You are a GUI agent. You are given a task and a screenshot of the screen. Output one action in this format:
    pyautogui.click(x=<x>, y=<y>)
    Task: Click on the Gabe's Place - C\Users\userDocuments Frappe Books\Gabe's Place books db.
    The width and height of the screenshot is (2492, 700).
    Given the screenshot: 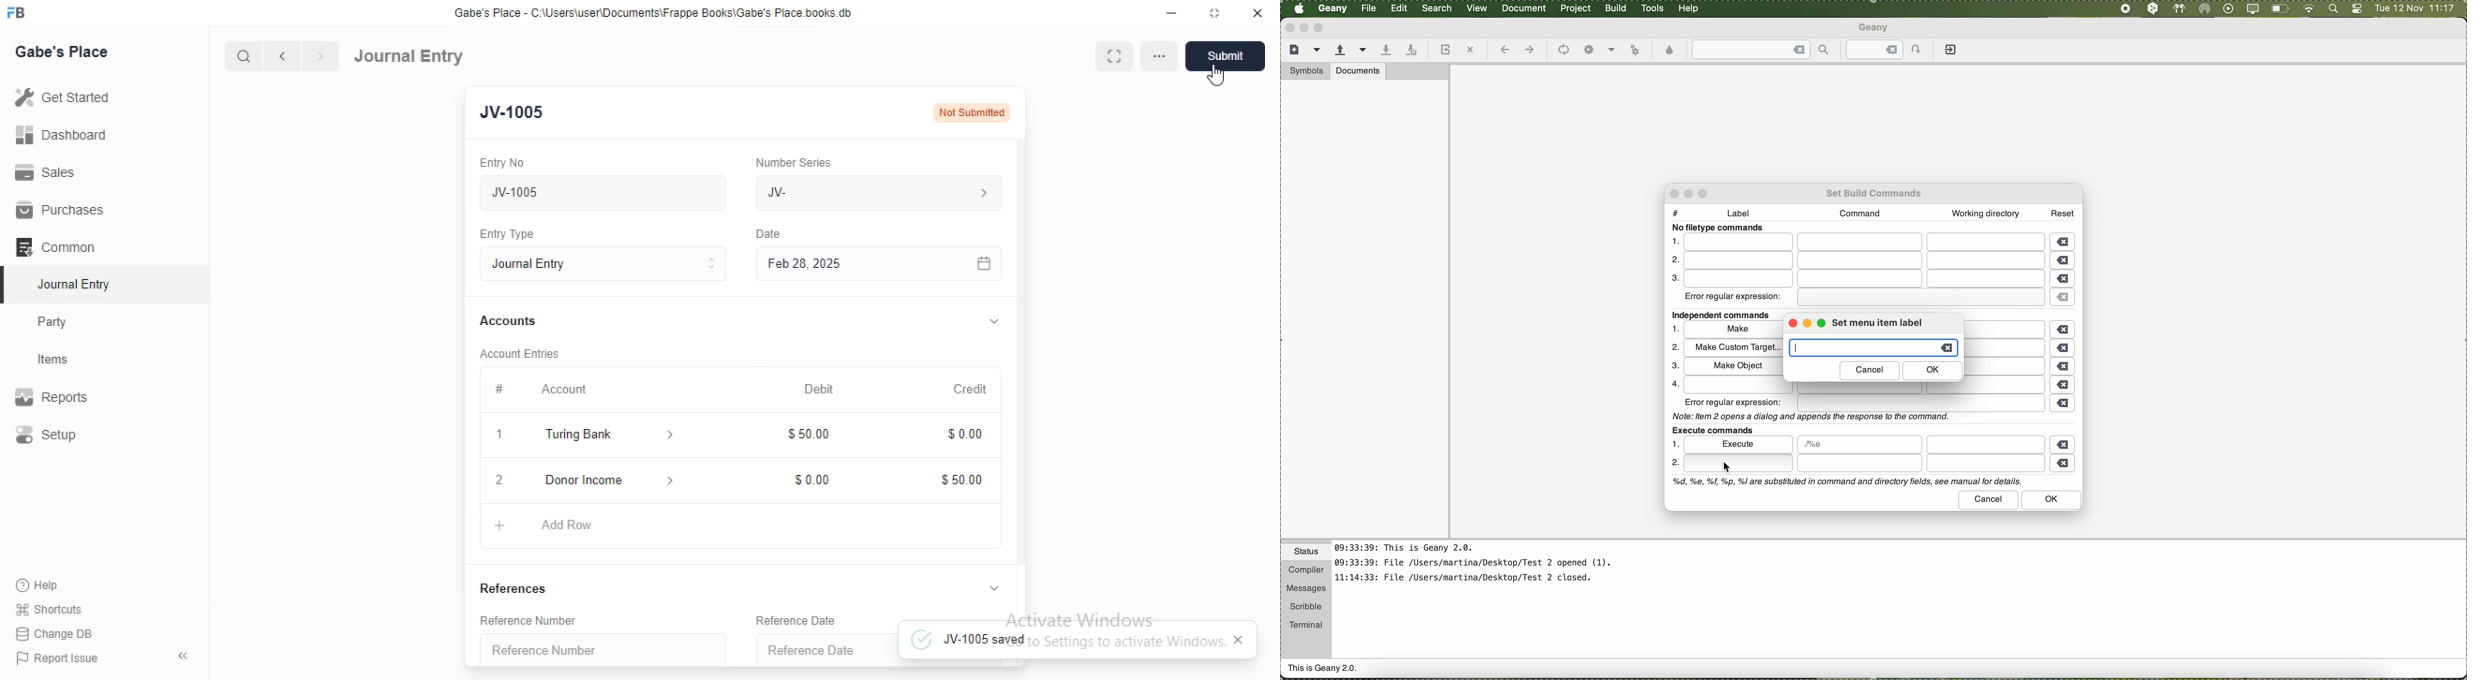 What is the action you would take?
    pyautogui.click(x=654, y=13)
    